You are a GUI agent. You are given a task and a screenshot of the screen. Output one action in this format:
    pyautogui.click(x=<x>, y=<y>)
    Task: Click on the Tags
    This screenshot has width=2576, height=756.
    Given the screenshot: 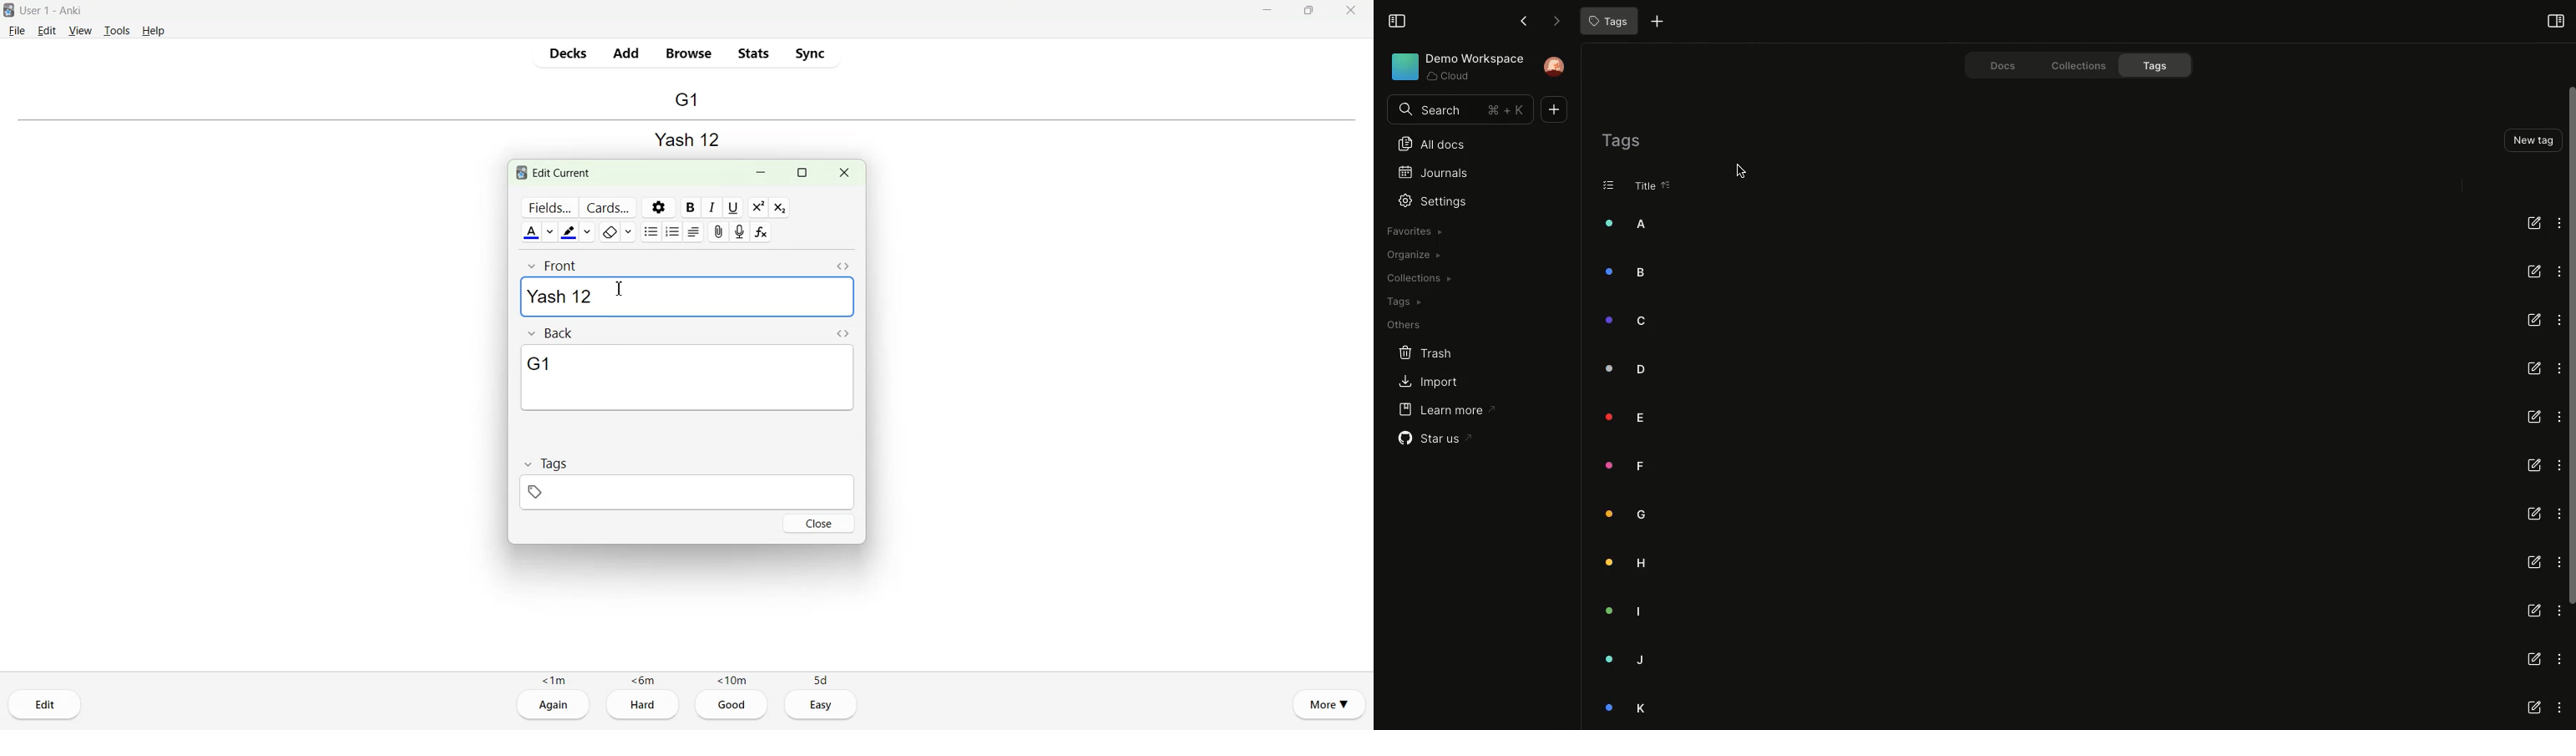 What is the action you would take?
    pyautogui.click(x=545, y=463)
    